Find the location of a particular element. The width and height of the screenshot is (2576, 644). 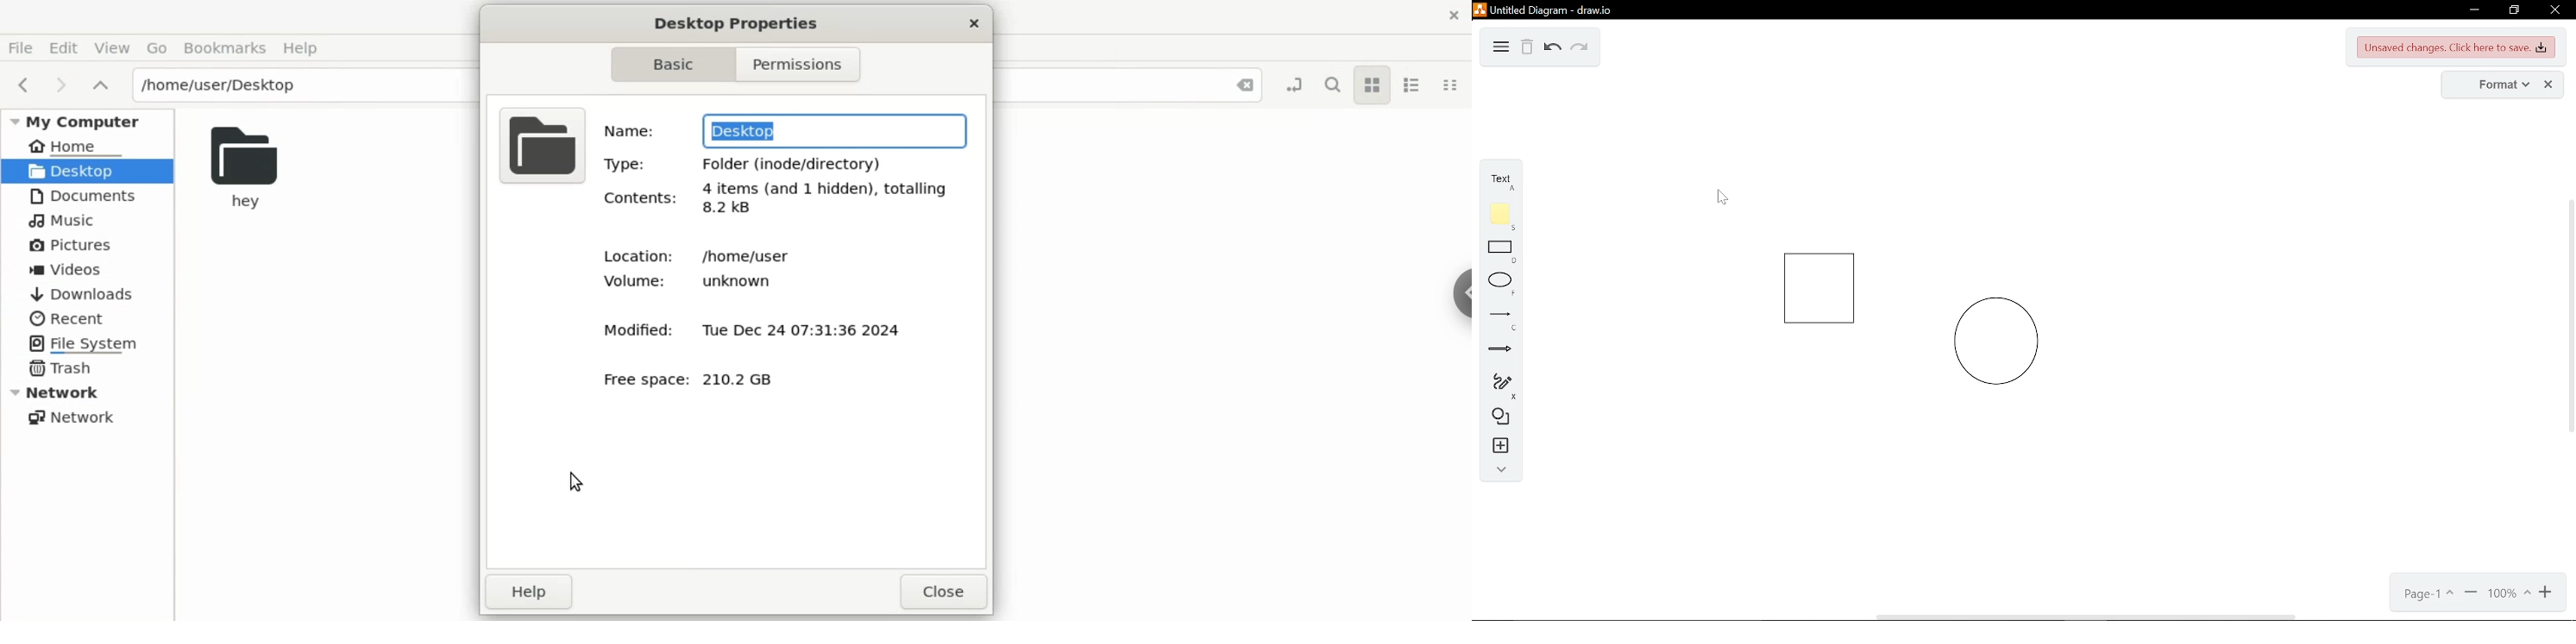

file system is located at coordinates (87, 343).